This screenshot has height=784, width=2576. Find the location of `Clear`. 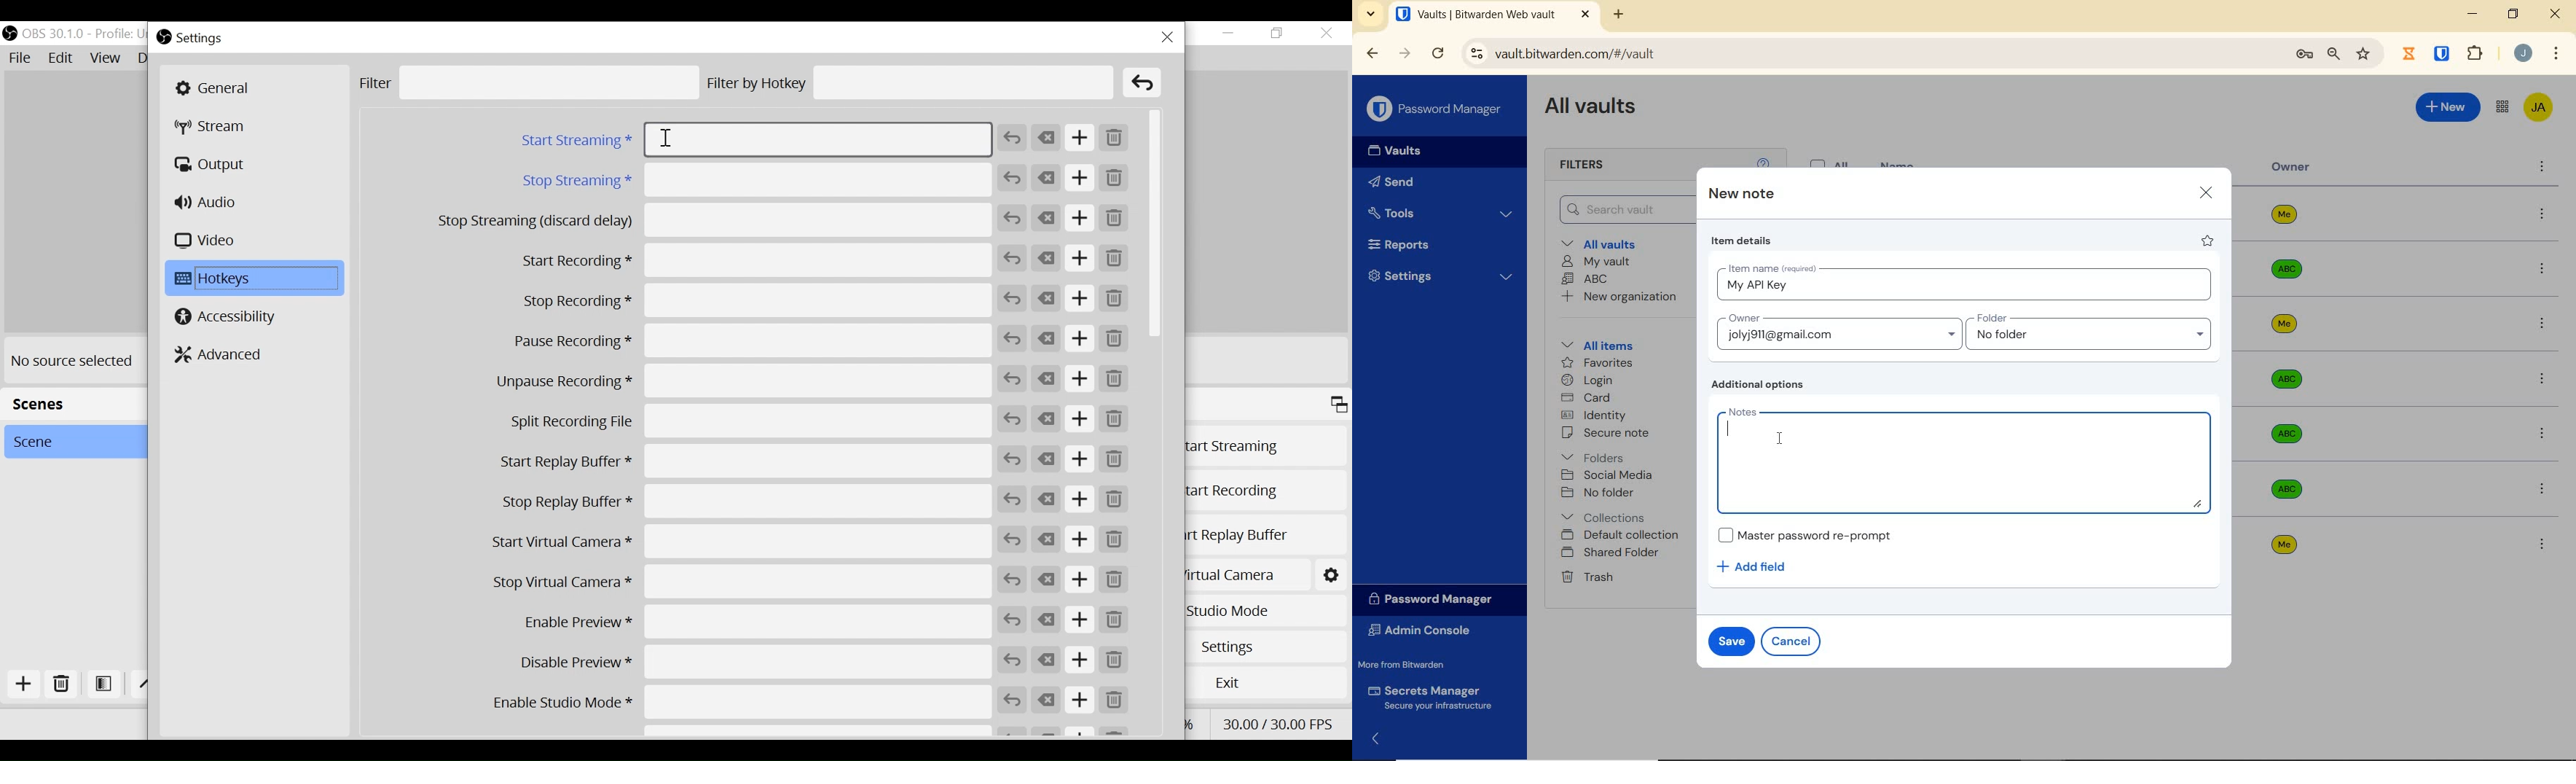

Clear is located at coordinates (1046, 298).